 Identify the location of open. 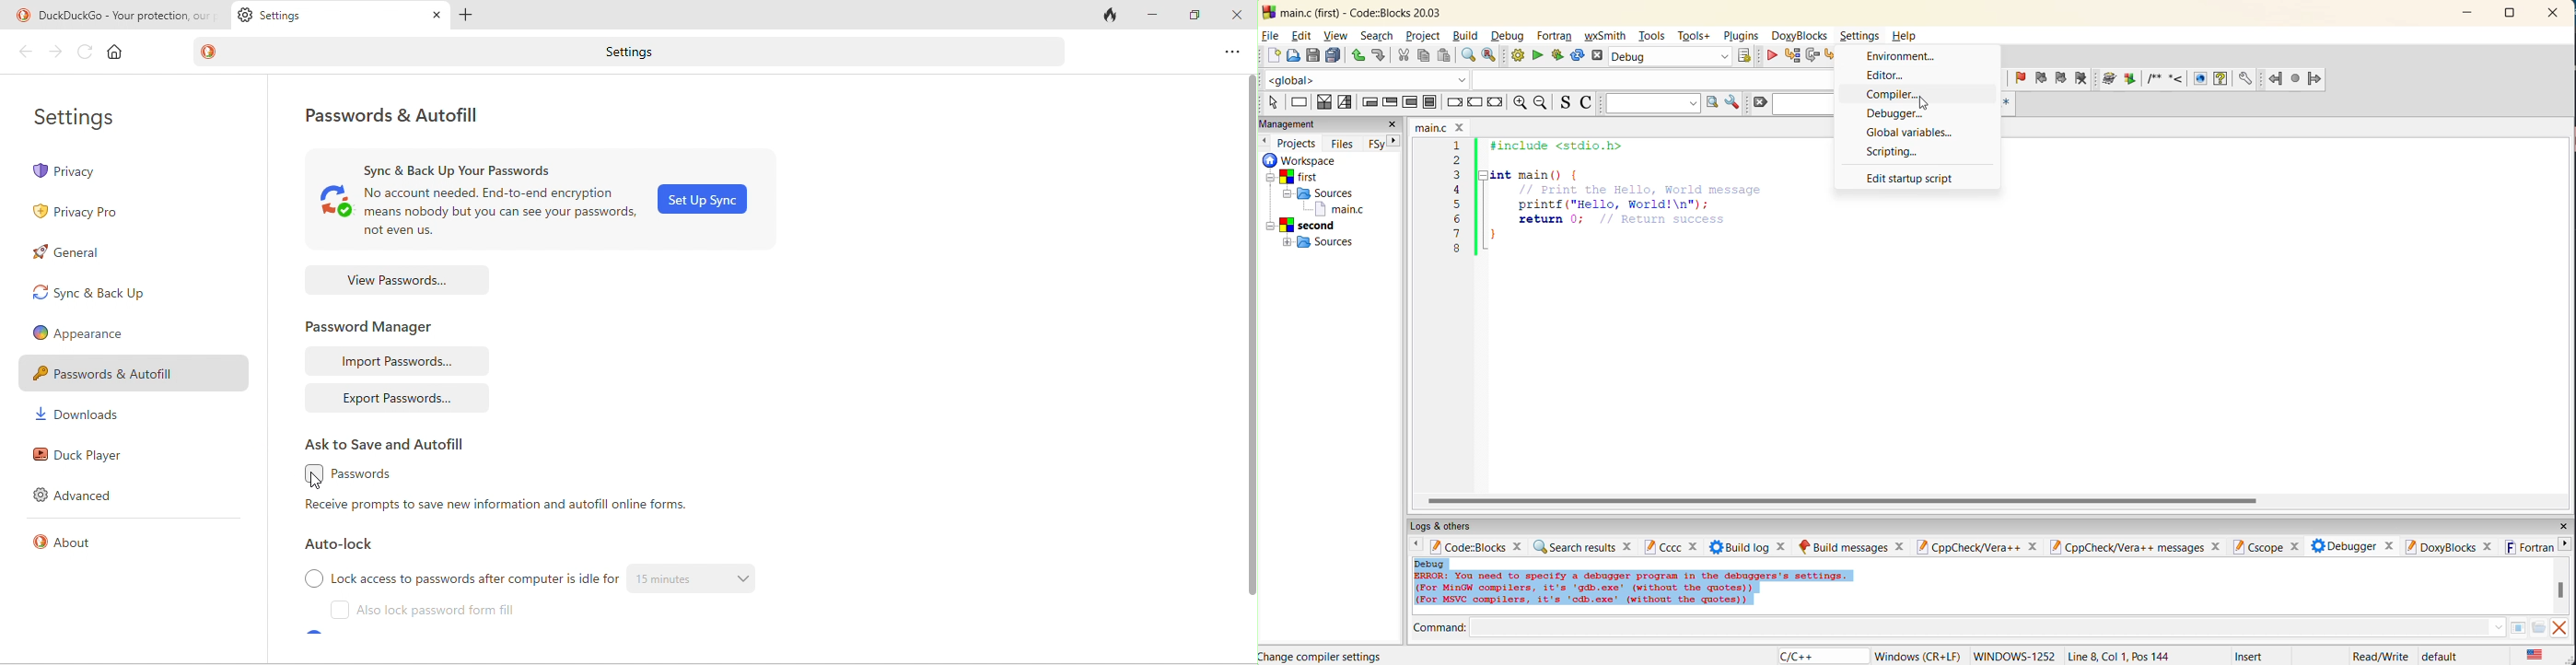
(1293, 56).